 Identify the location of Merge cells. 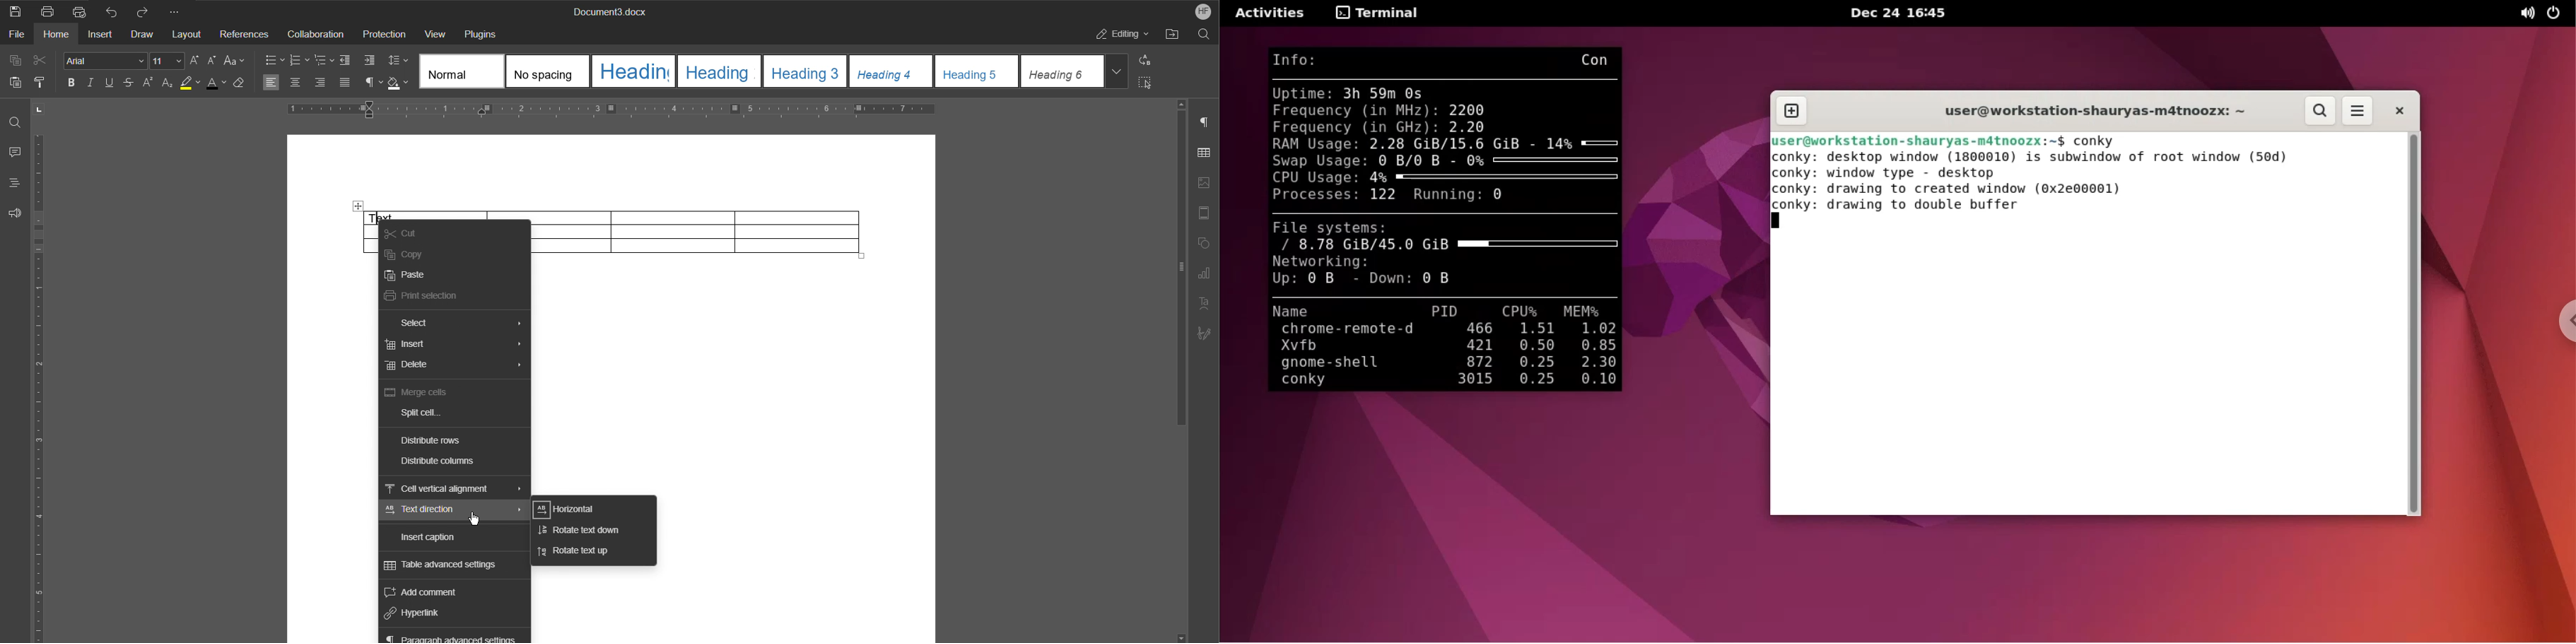
(419, 393).